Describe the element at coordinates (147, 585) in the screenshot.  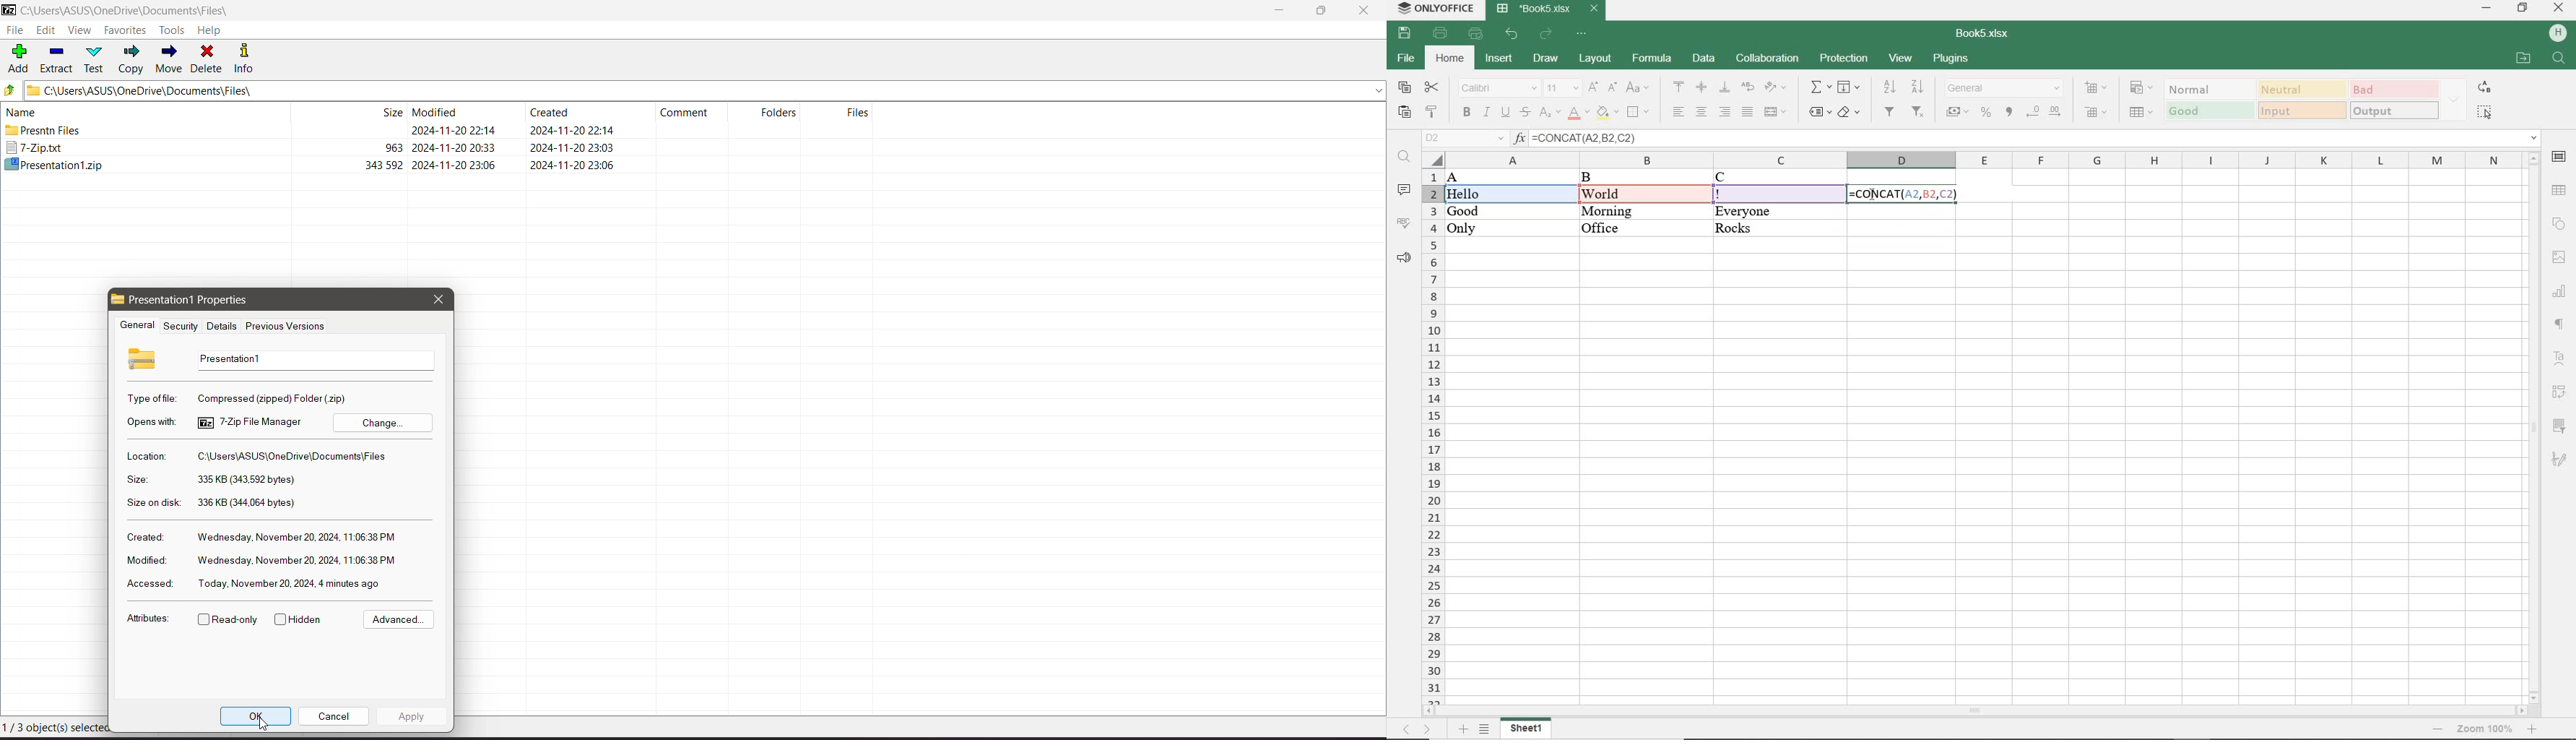
I see `Accessed` at that location.